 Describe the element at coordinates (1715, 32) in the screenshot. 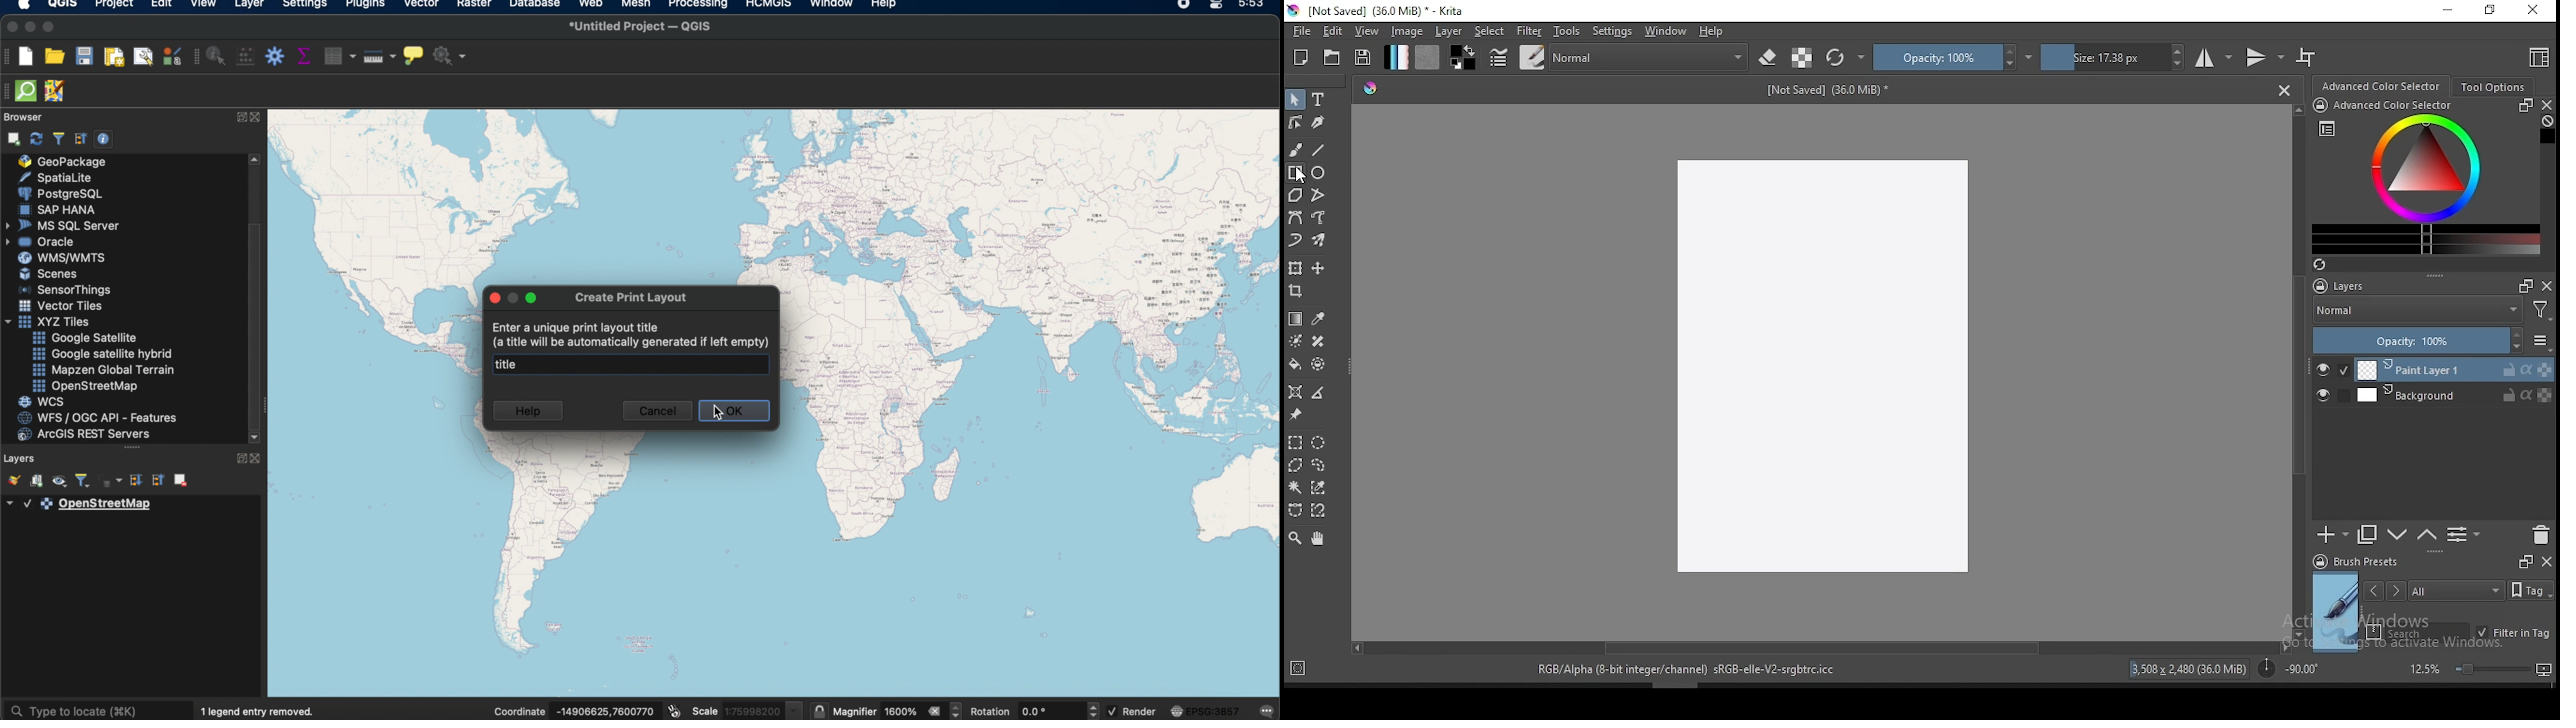

I see `help` at that location.